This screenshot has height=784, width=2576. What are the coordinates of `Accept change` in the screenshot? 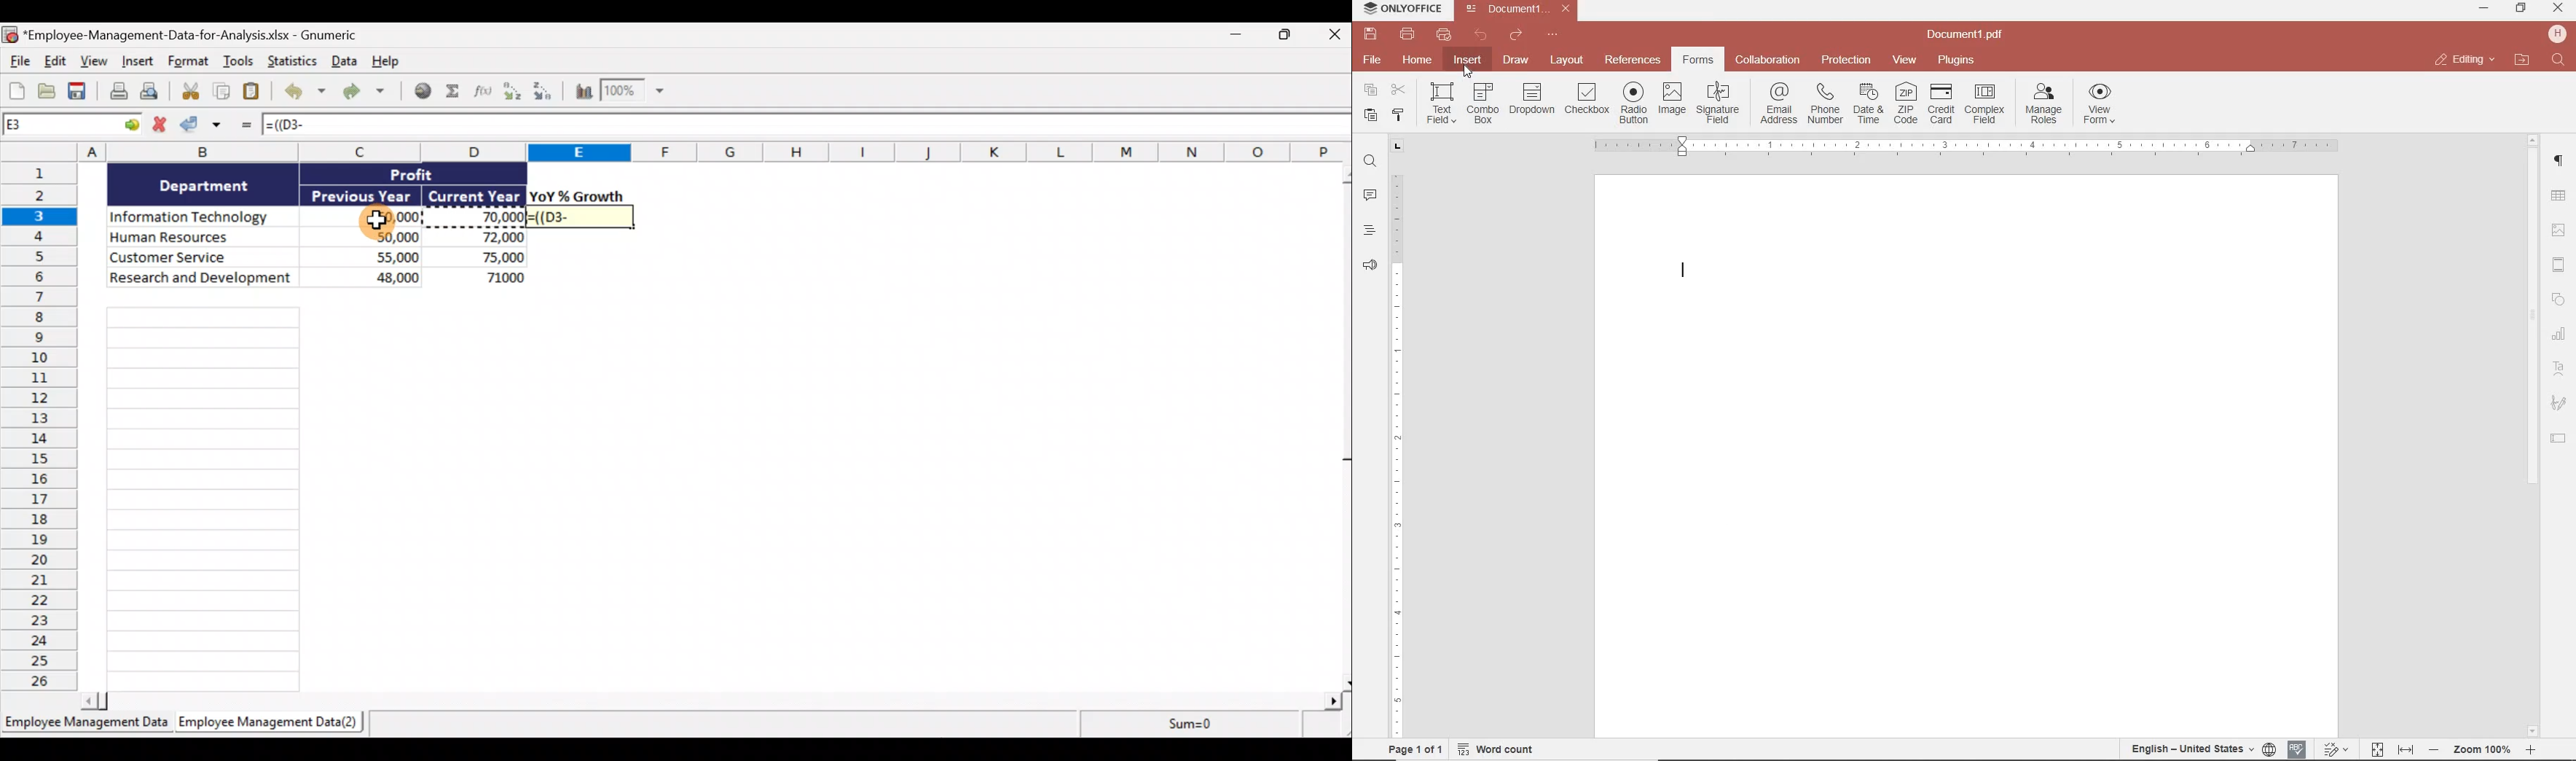 It's located at (206, 128).